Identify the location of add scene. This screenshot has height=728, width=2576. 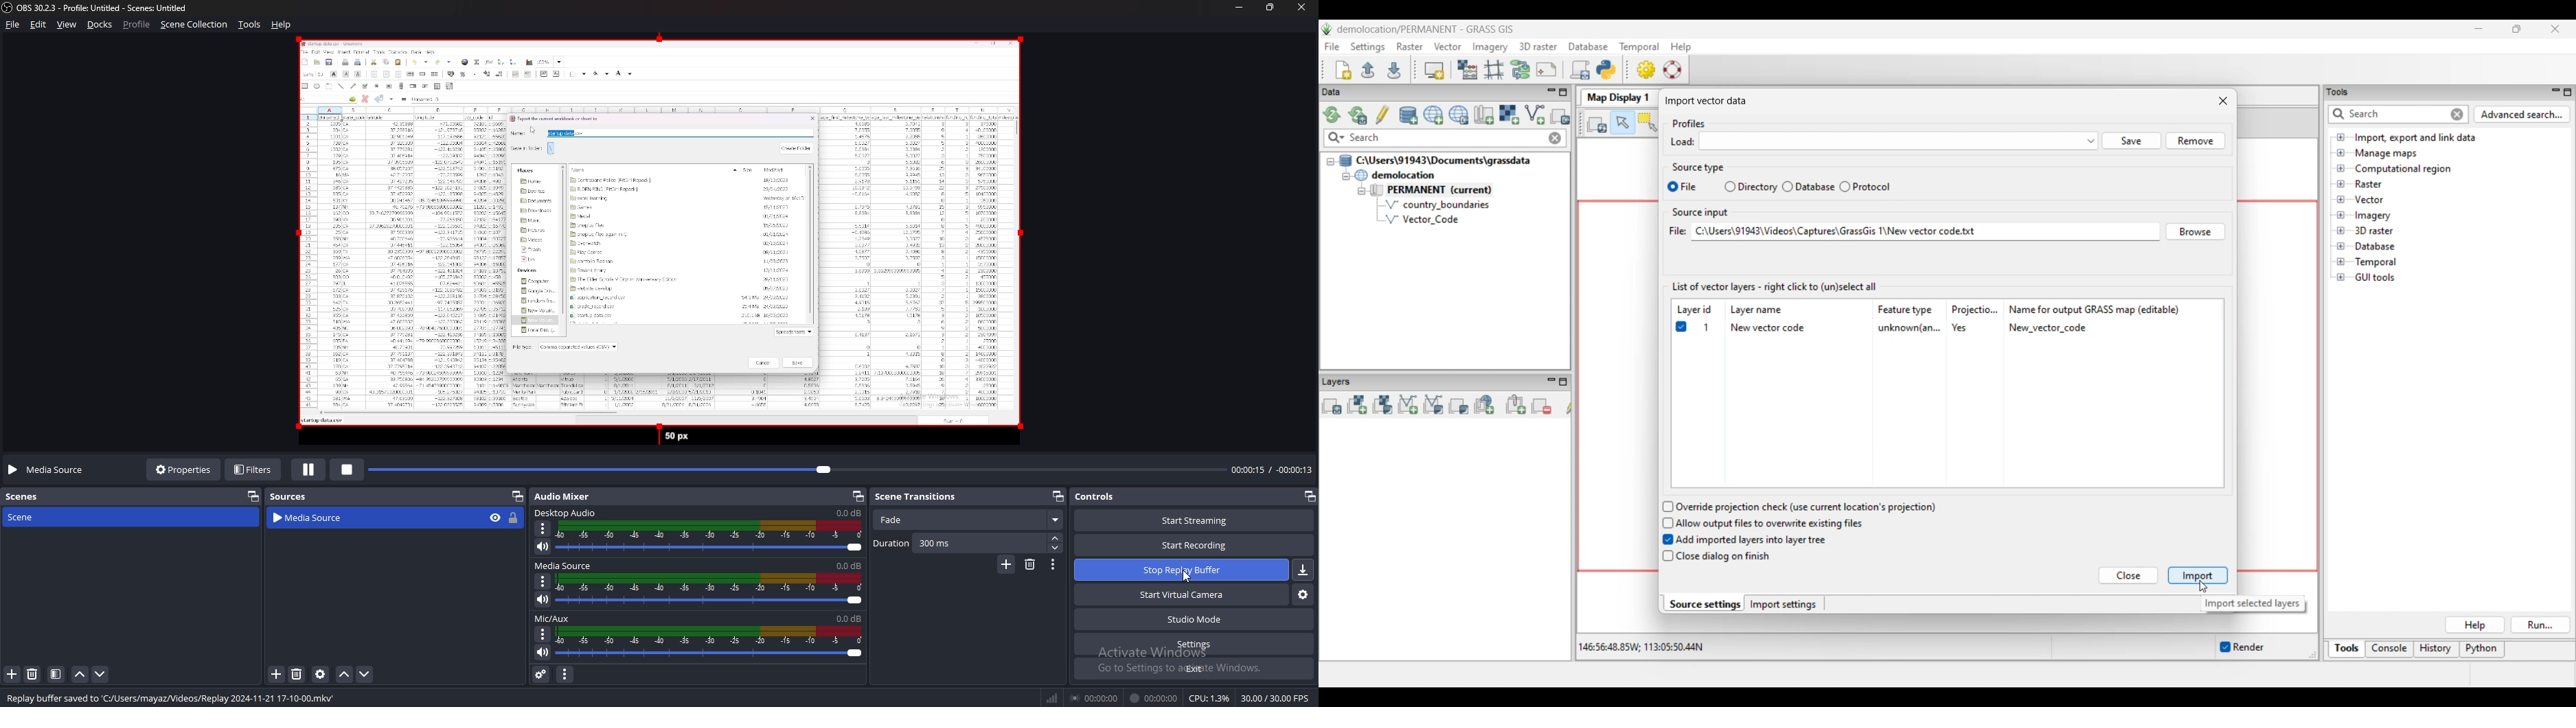
(12, 675).